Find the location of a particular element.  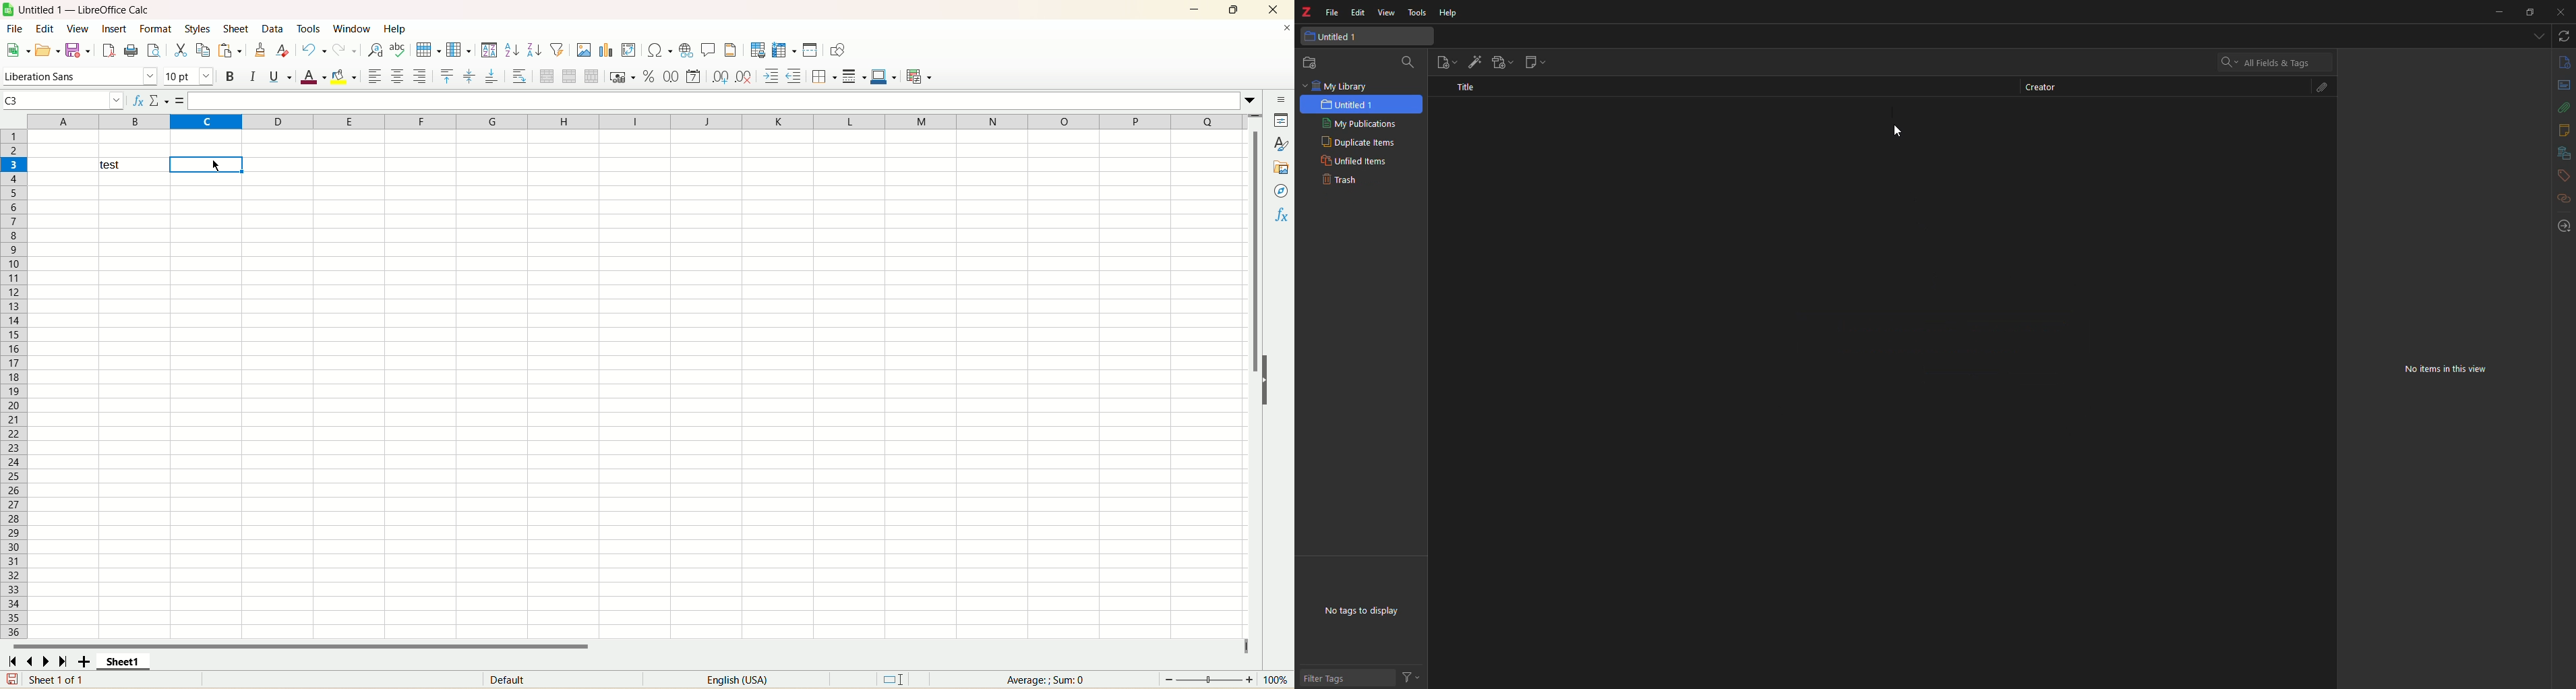

row number highlighted is located at coordinates (13, 165).